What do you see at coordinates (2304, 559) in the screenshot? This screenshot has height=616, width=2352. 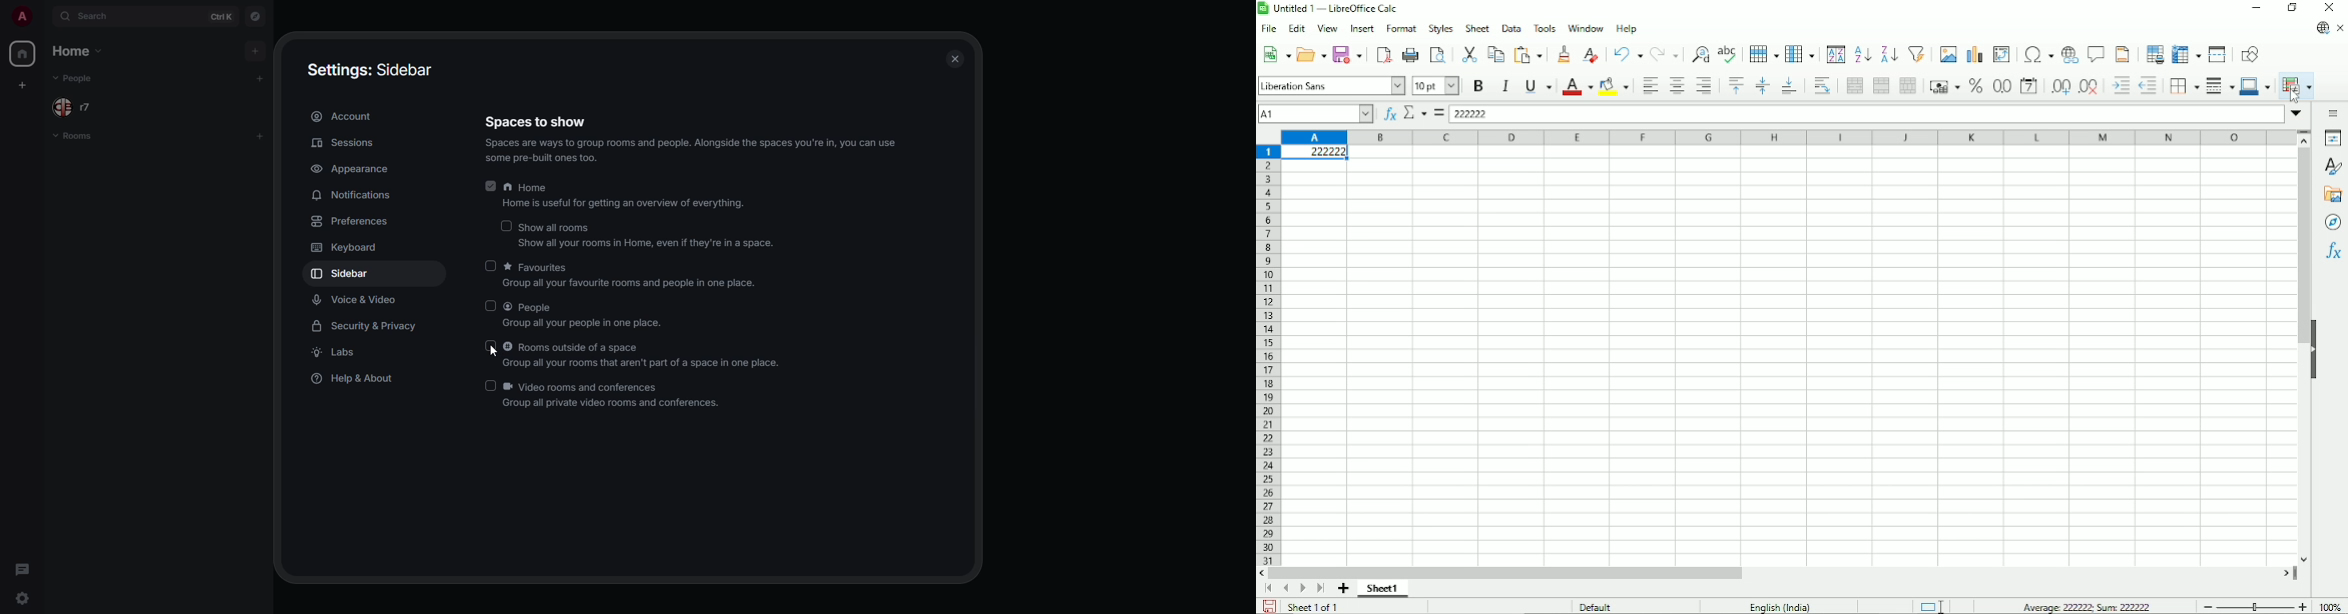 I see `scroll down` at bounding box center [2304, 559].